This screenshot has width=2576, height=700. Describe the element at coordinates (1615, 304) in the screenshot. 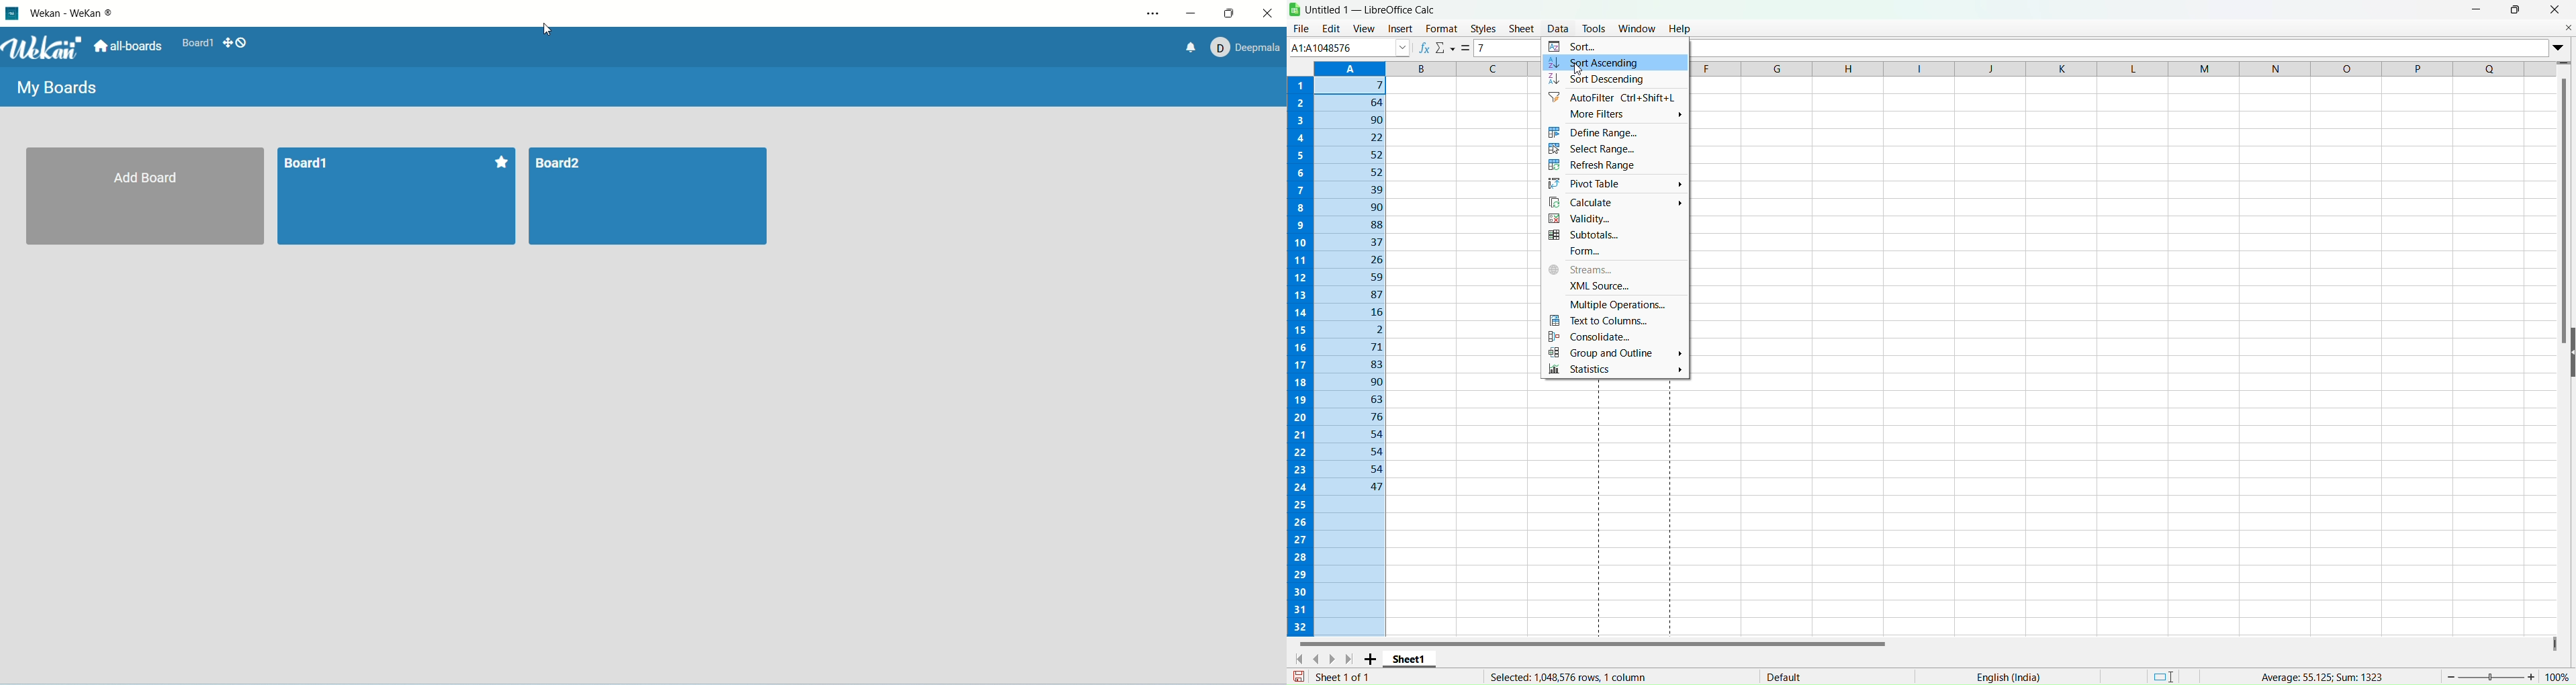

I see `Multiple Operations` at that location.